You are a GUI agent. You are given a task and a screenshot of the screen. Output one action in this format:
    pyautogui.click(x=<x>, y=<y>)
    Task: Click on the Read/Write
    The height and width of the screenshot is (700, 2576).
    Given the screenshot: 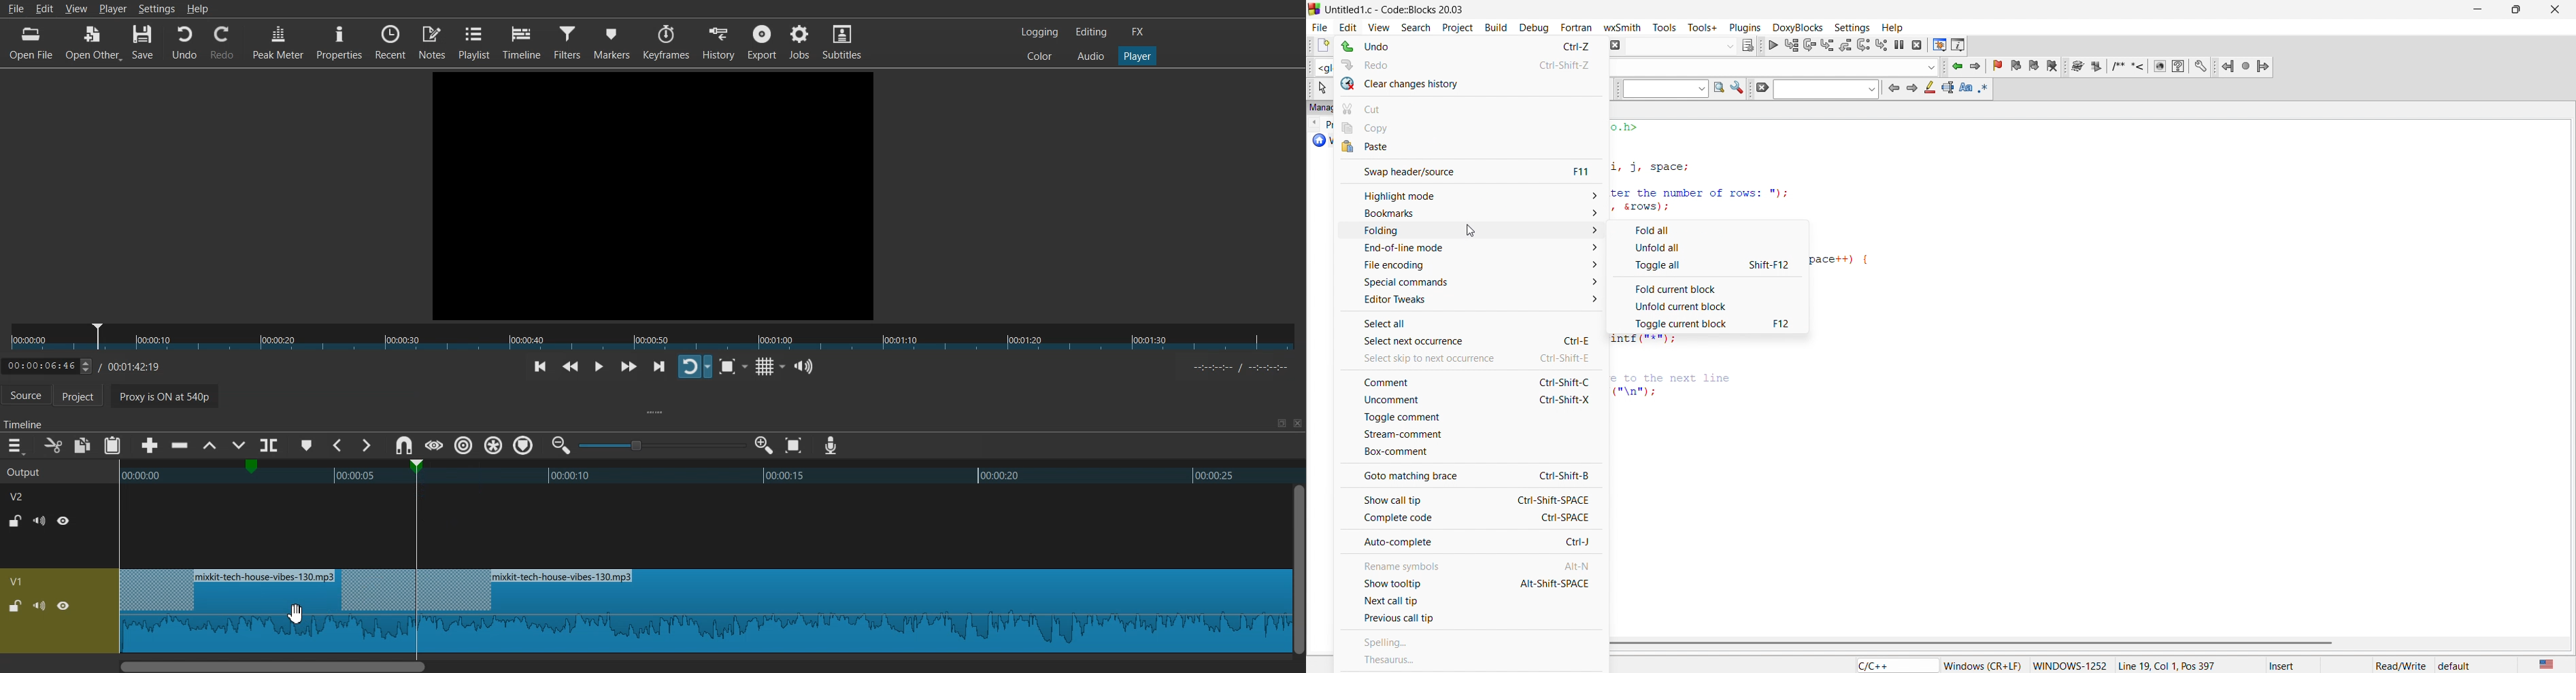 What is the action you would take?
    pyautogui.click(x=2401, y=664)
    